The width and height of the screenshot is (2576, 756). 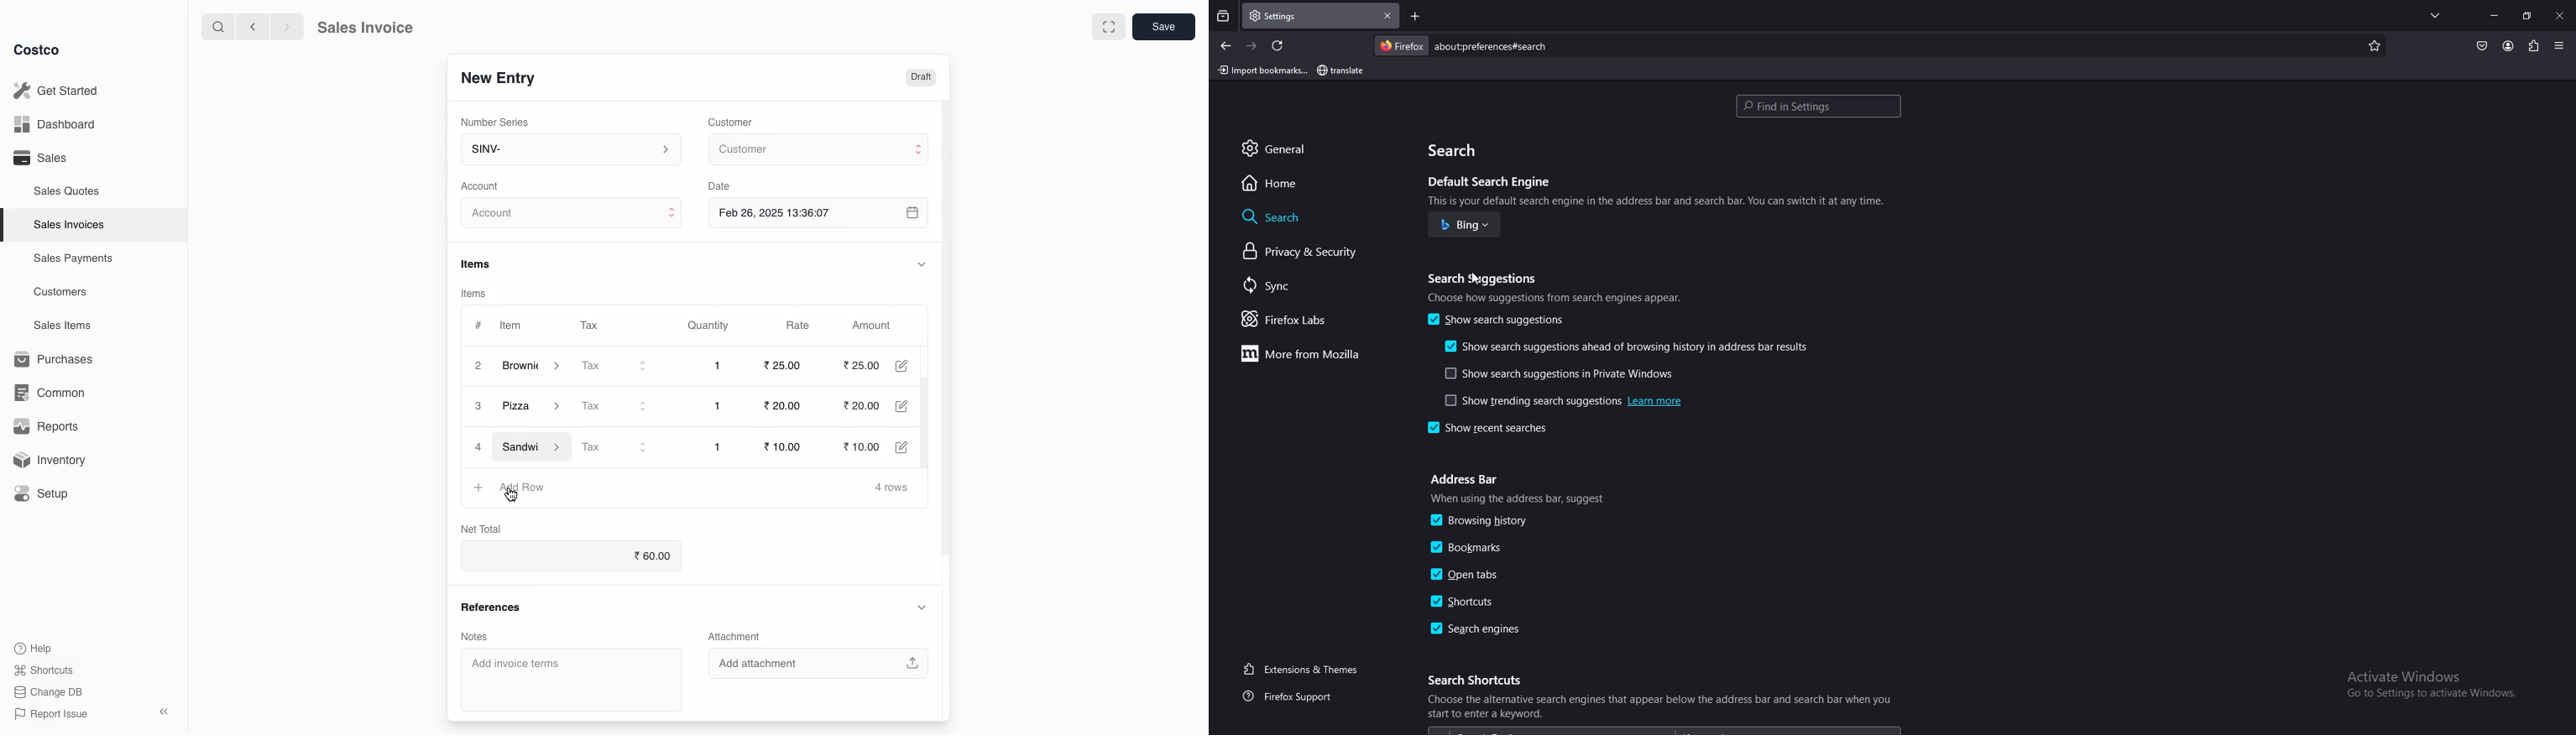 I want to click on firefox labs, so click(x=1308, y=319).